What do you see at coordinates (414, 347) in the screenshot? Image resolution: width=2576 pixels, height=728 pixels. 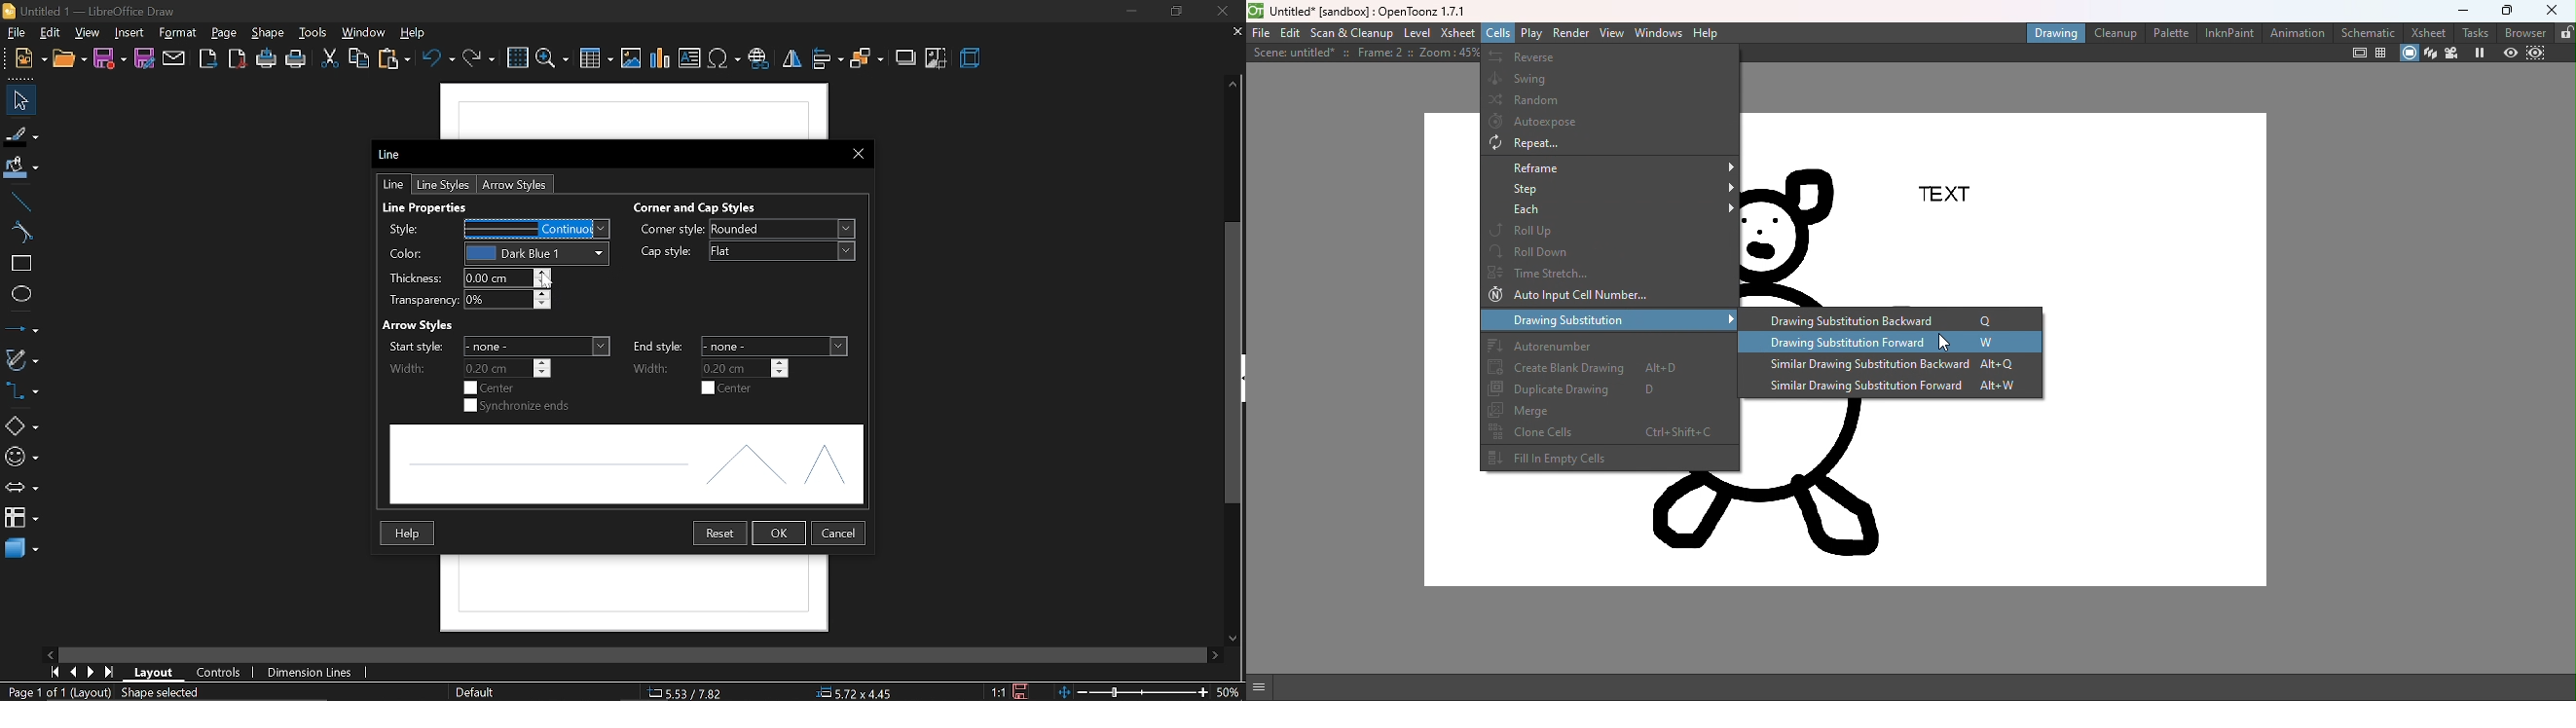 I see `Start style:` at bounding box center [414, 347].